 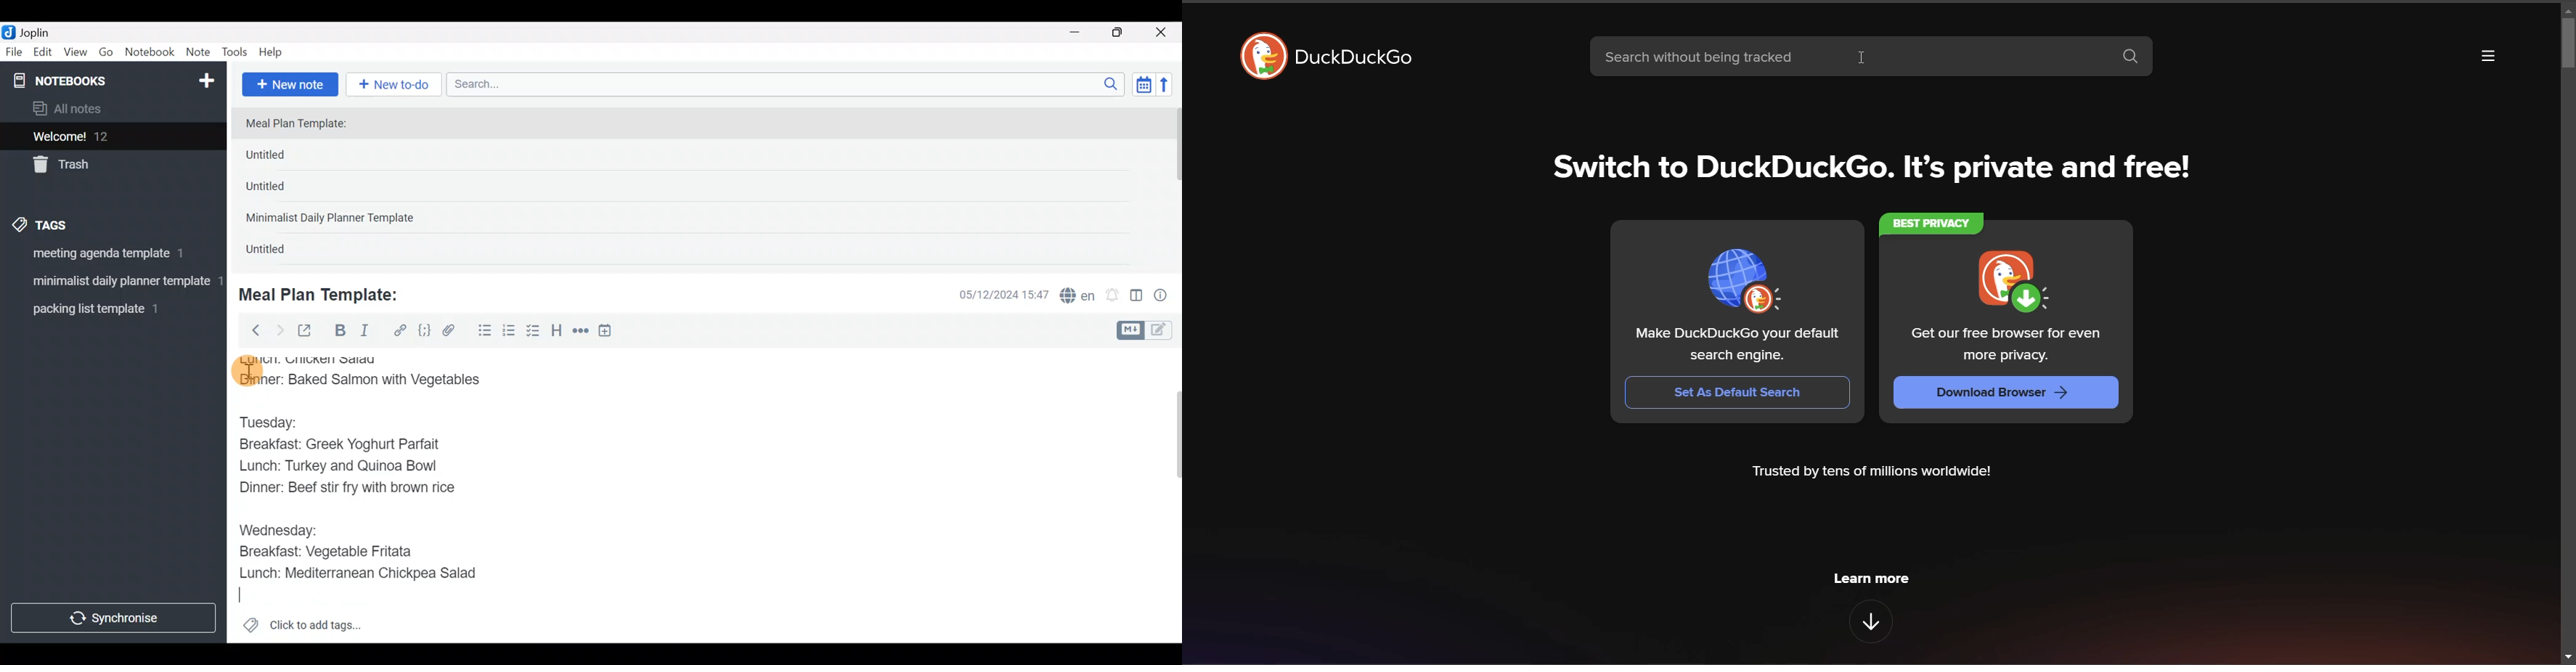 What do you see at coordinates (1169, 495) in the screenshot?
I see `Scroll bar` at bounding box center [1169, 495].